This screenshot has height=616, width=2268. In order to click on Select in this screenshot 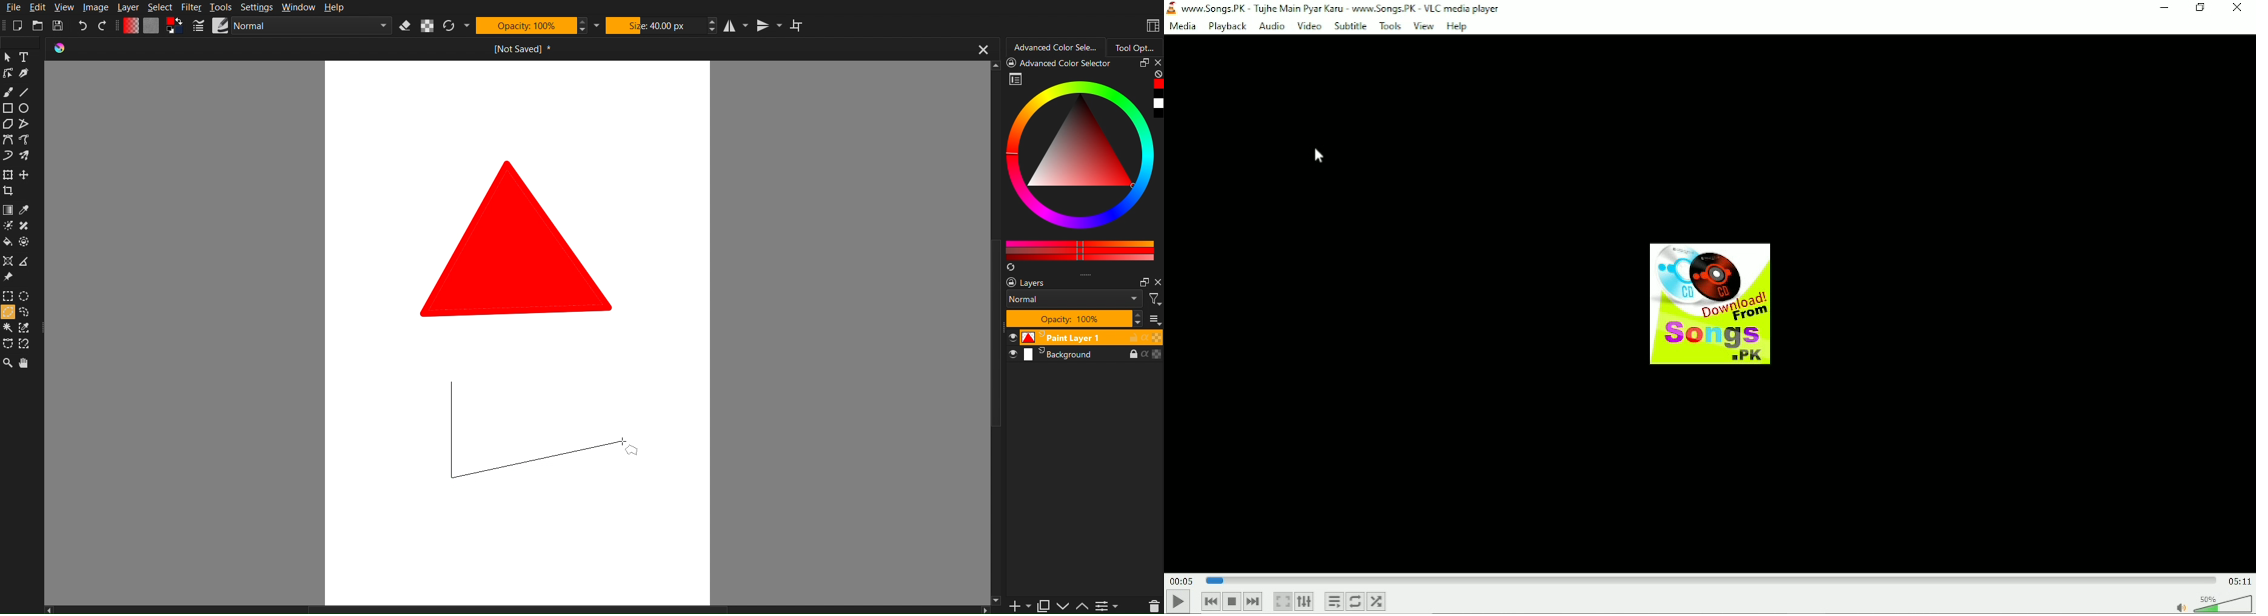, I will do `click(160, 7)`.